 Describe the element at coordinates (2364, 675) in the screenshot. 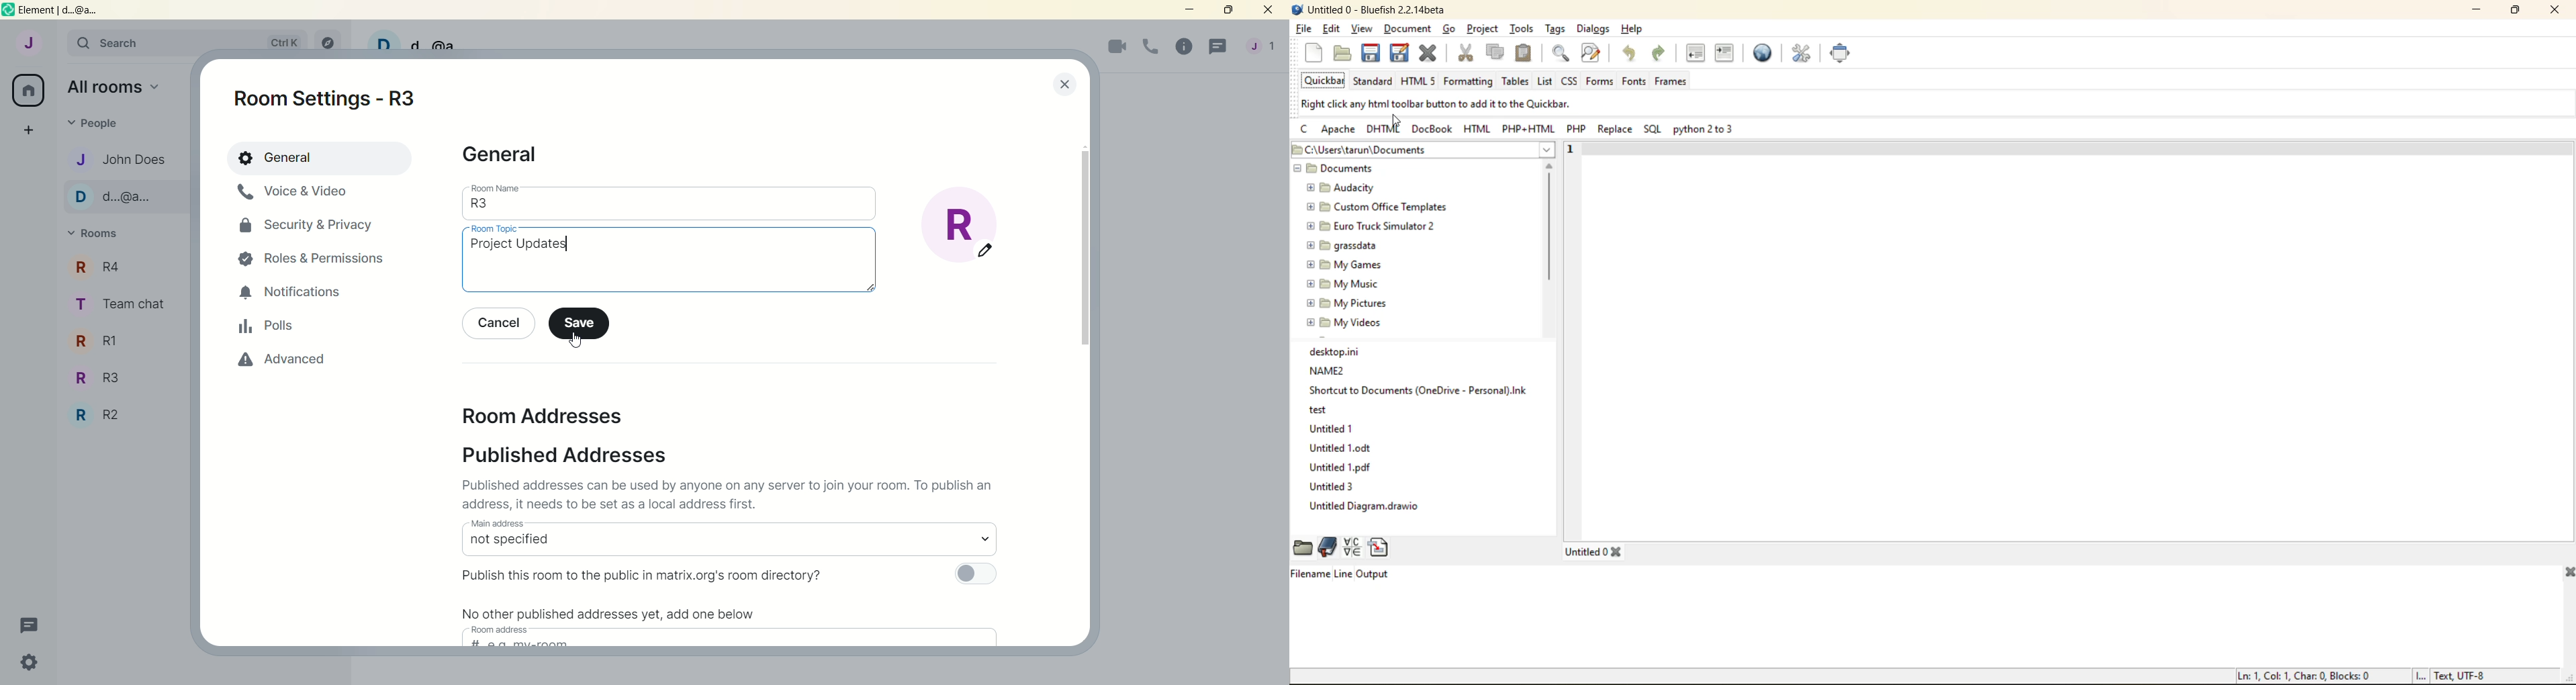

I see `metadata` at that location.